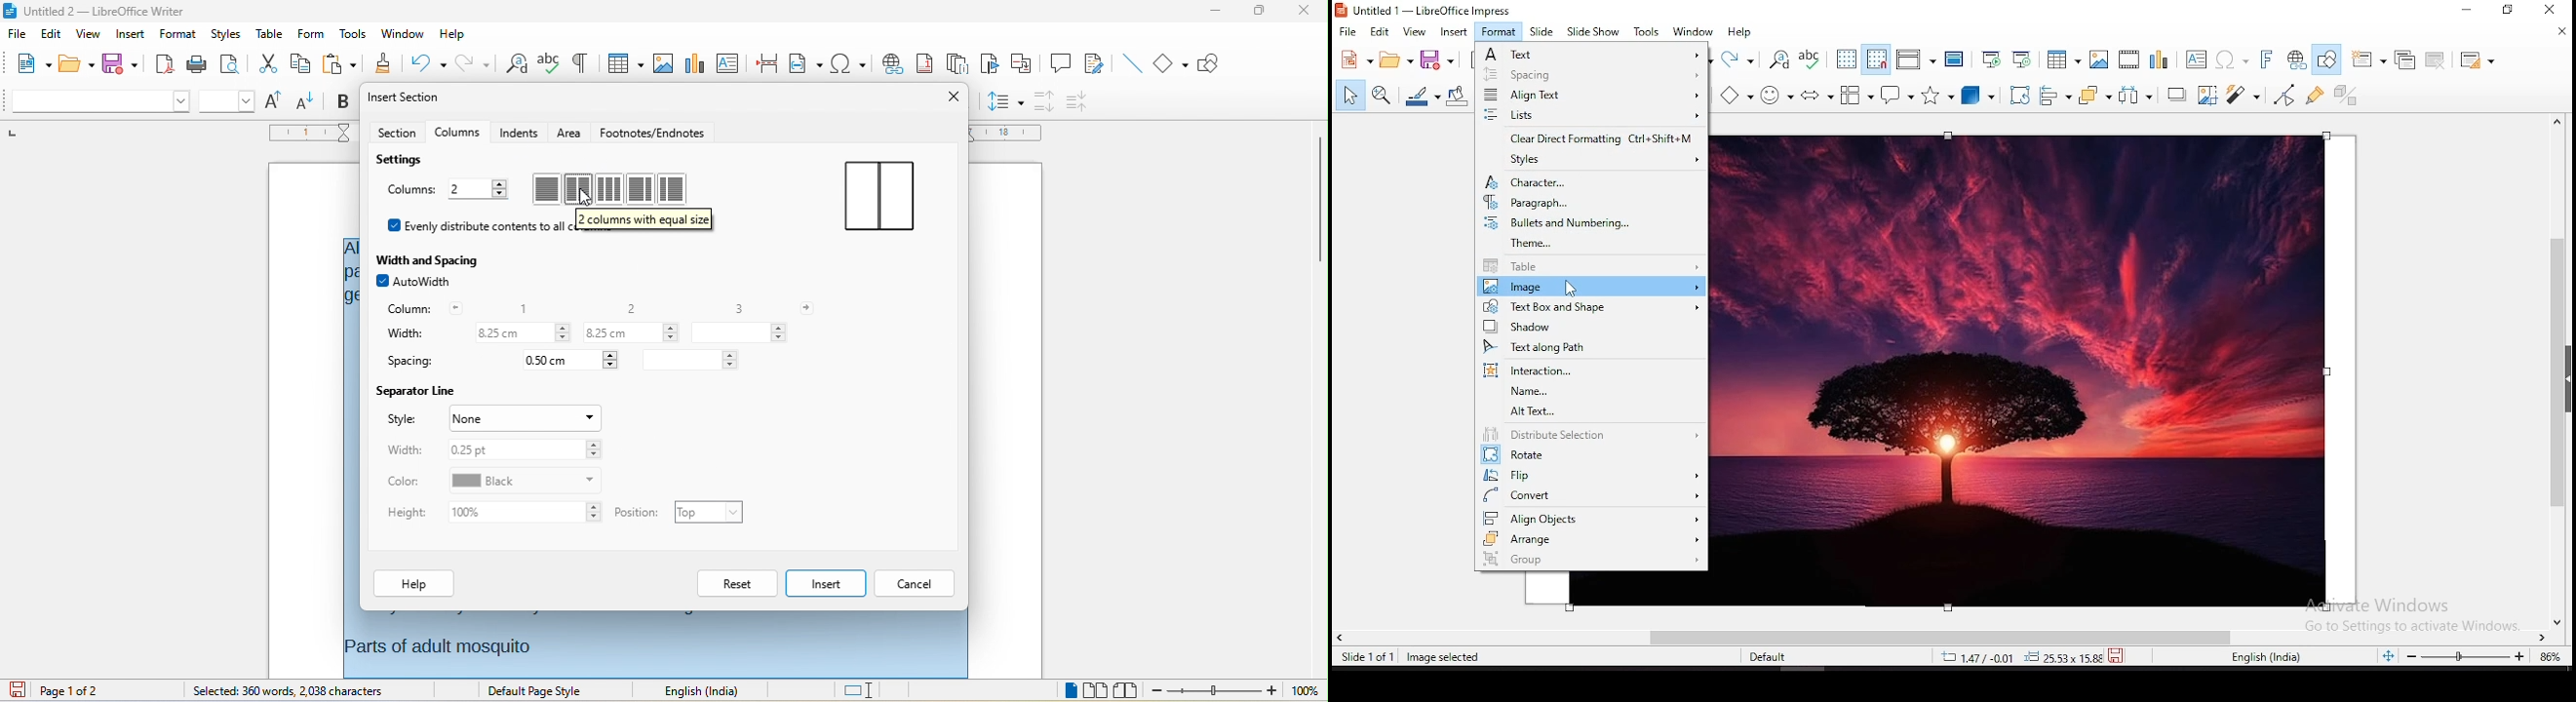  Describe the element at coordinates (414, 389) in the screenshot. I see `separator line` at that location.